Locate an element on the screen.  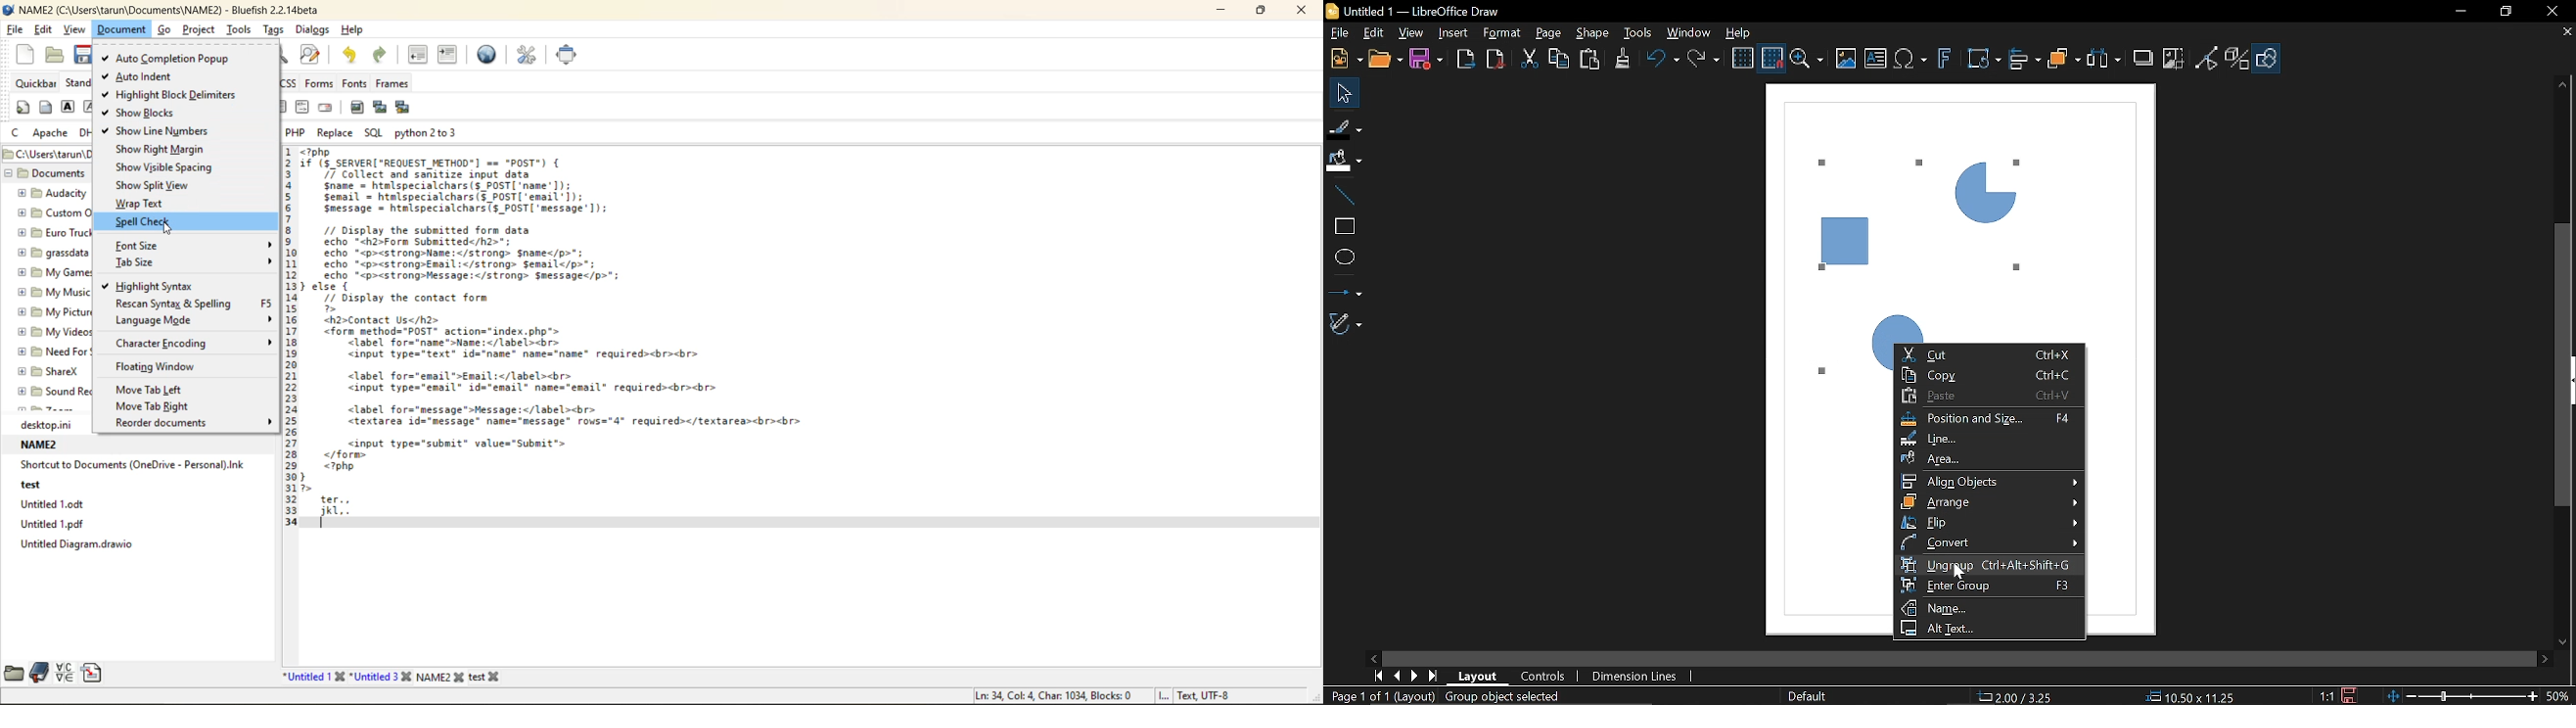
vertical scrollbar is located at coordinates (2566, 365).